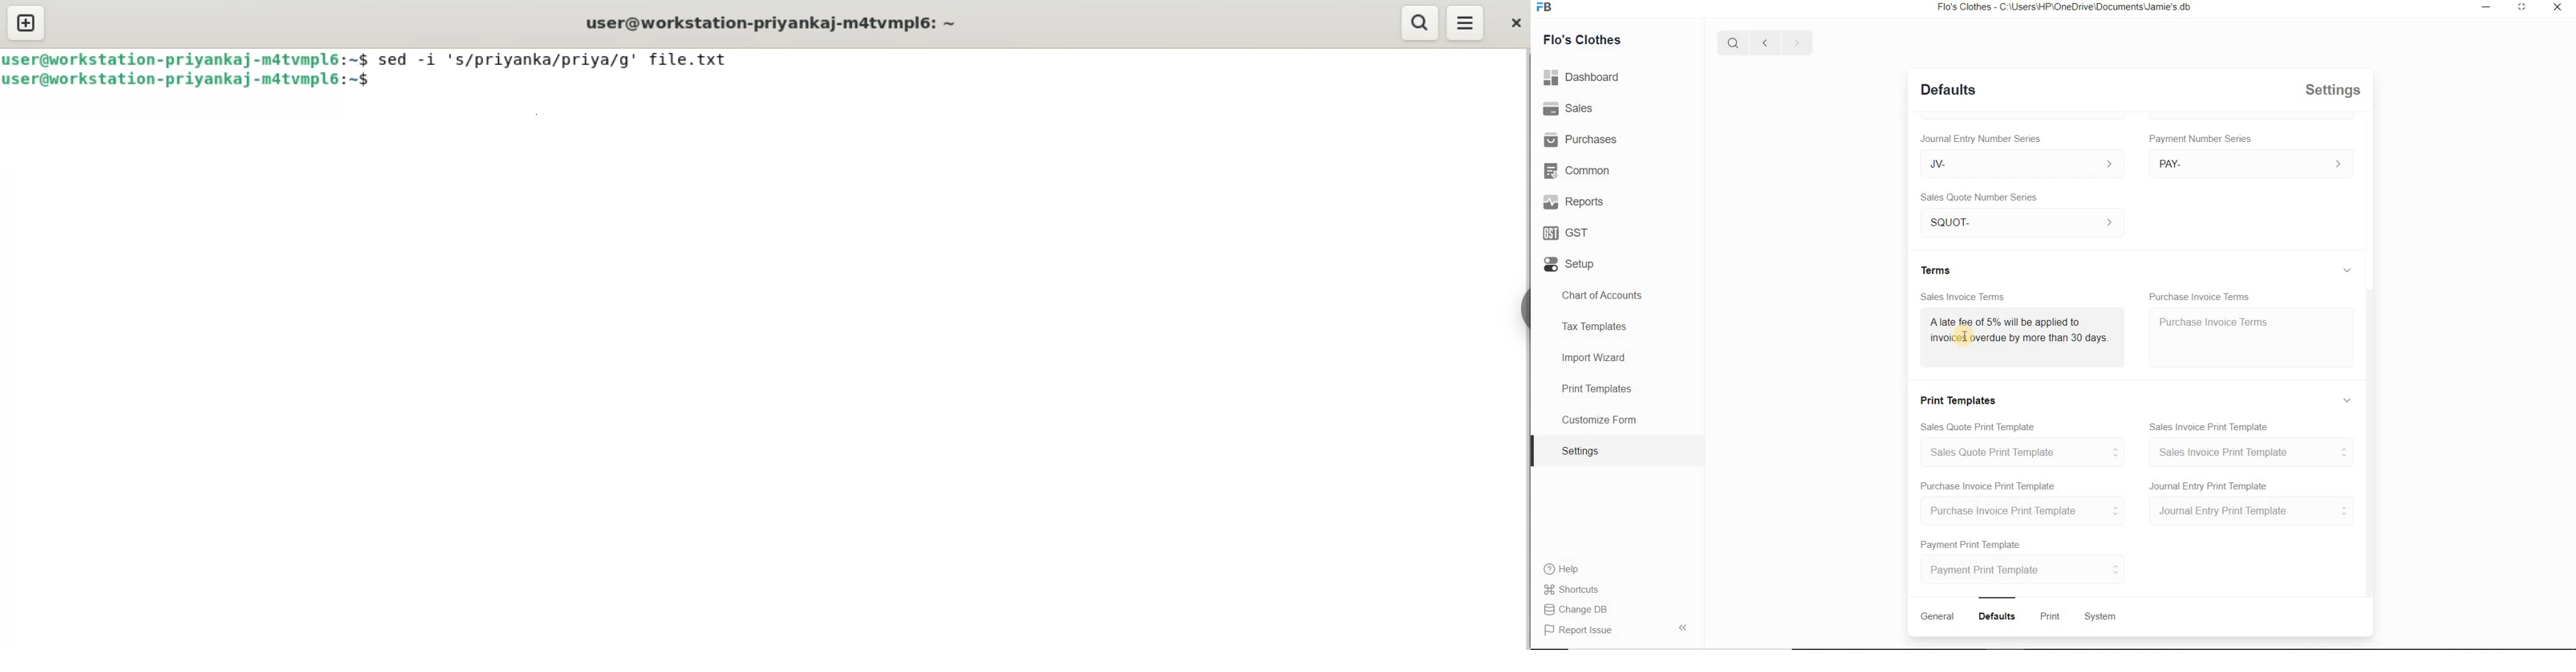 The height and width of the screenshot is (672, 2576). I want to click on Expand, so click(2350, 127).